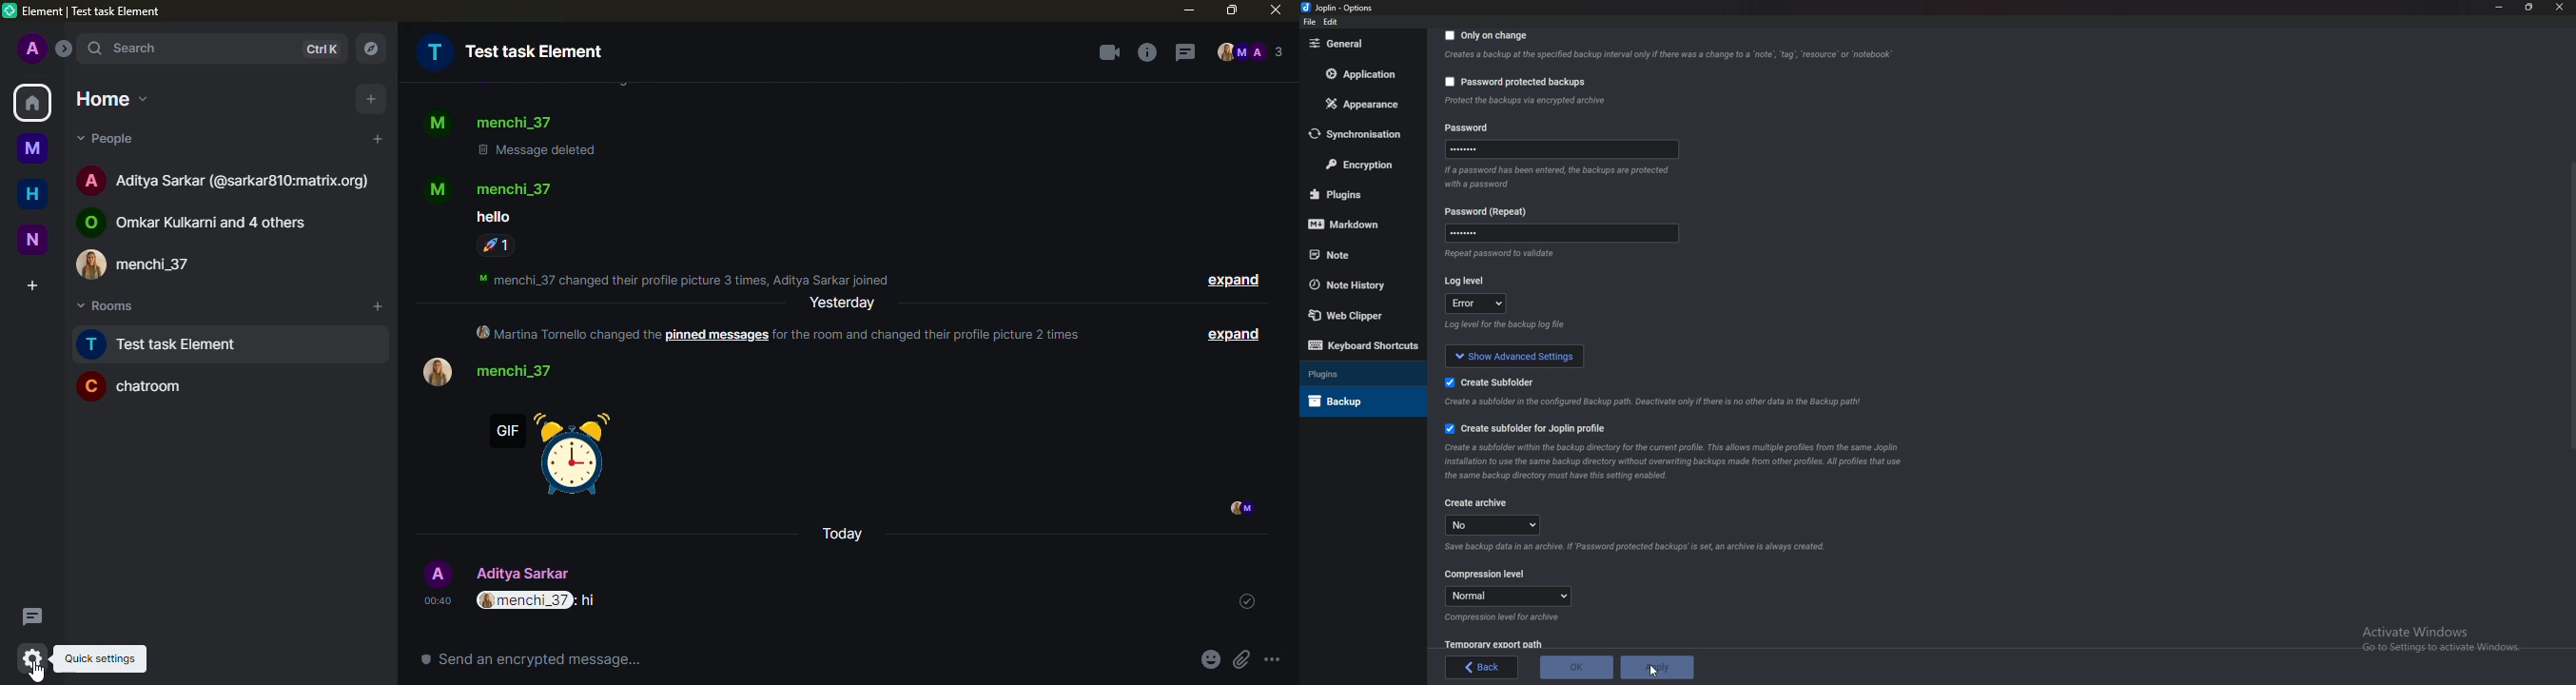  I want to click on profile, so click(435, 188).